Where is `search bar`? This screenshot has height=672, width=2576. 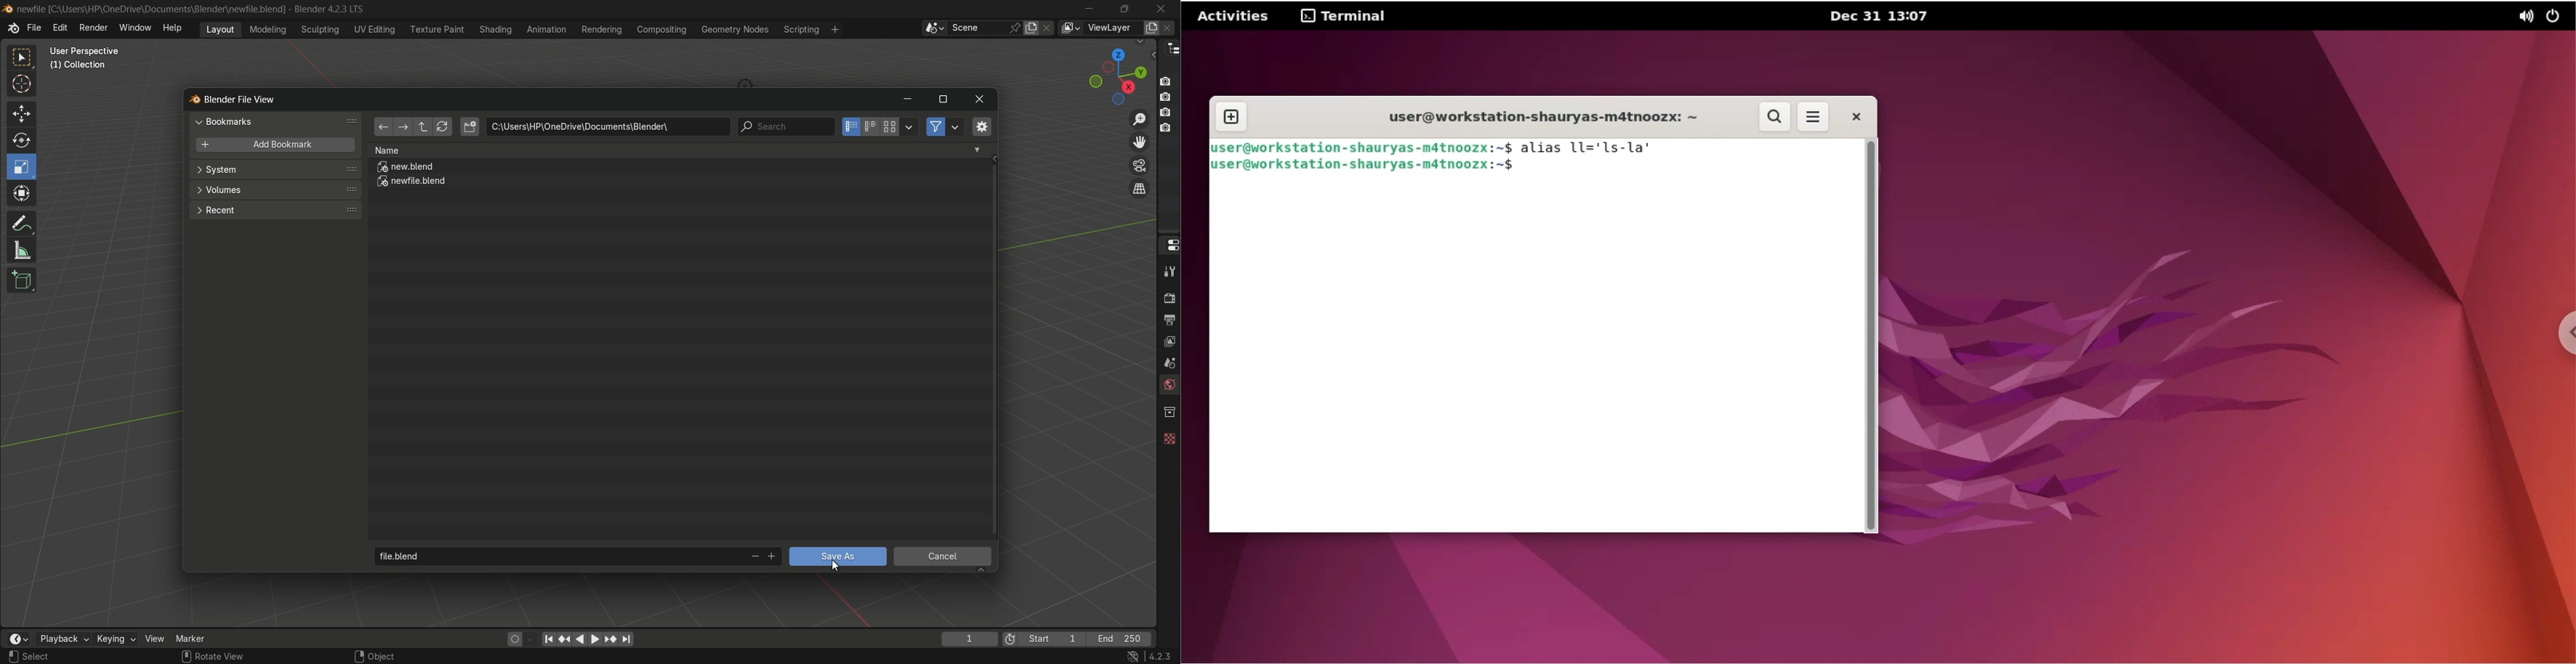
search bar is located at coordinates (786, 127).